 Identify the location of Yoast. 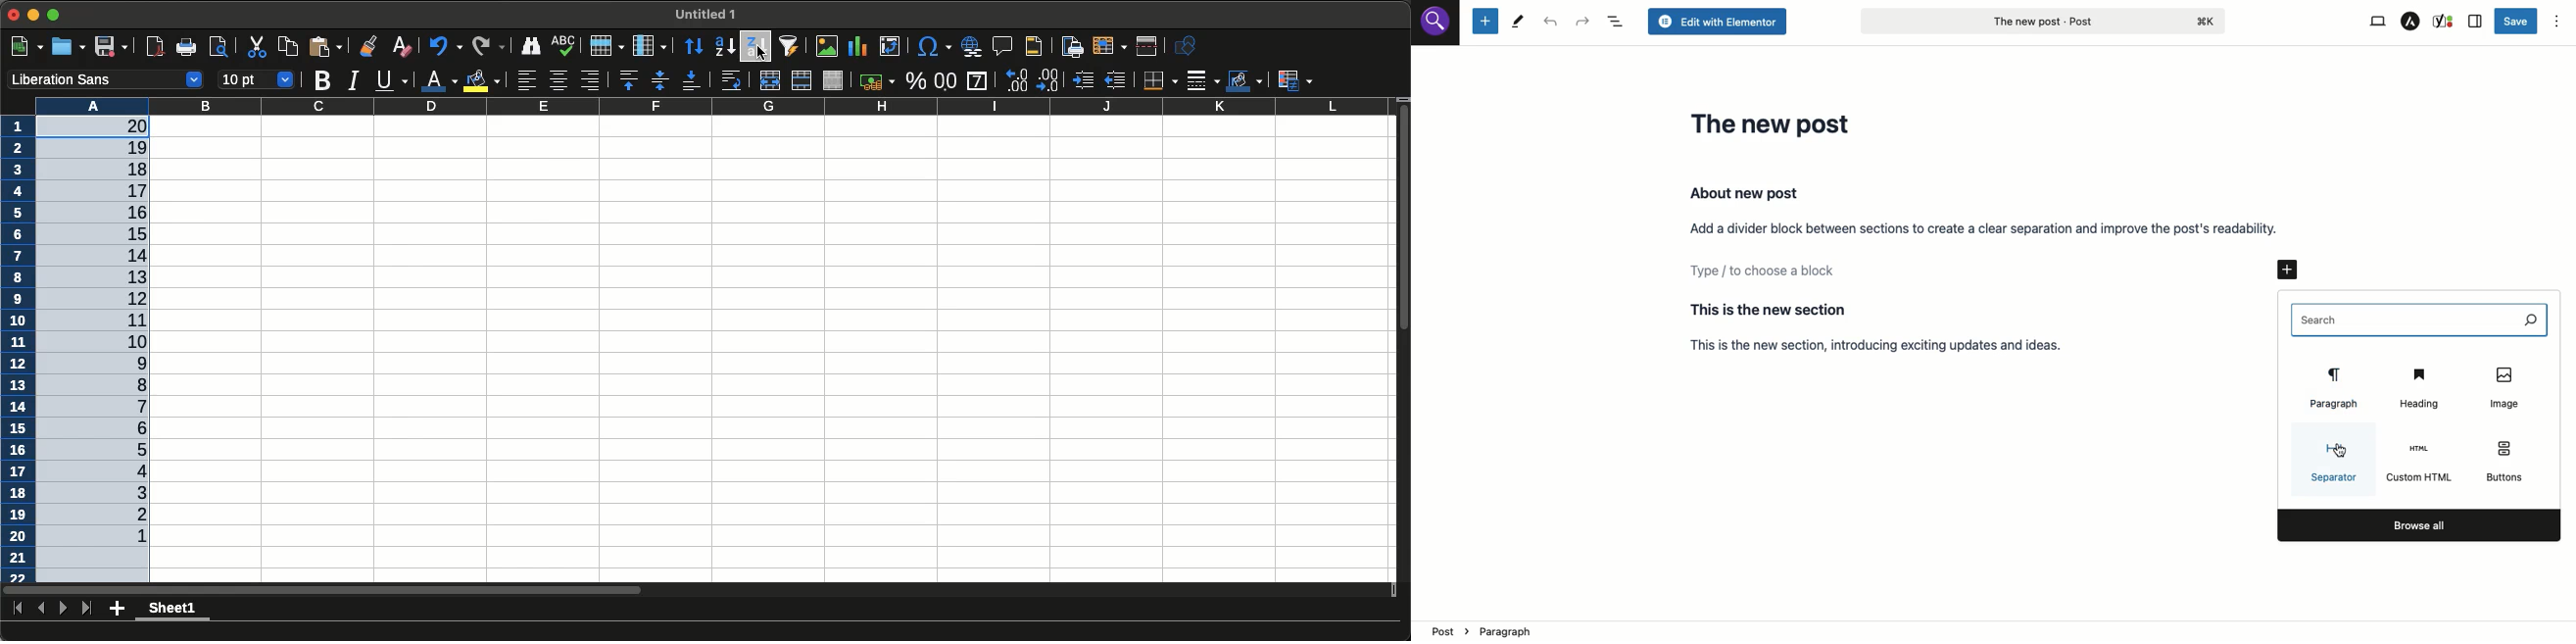
(2444, 20).